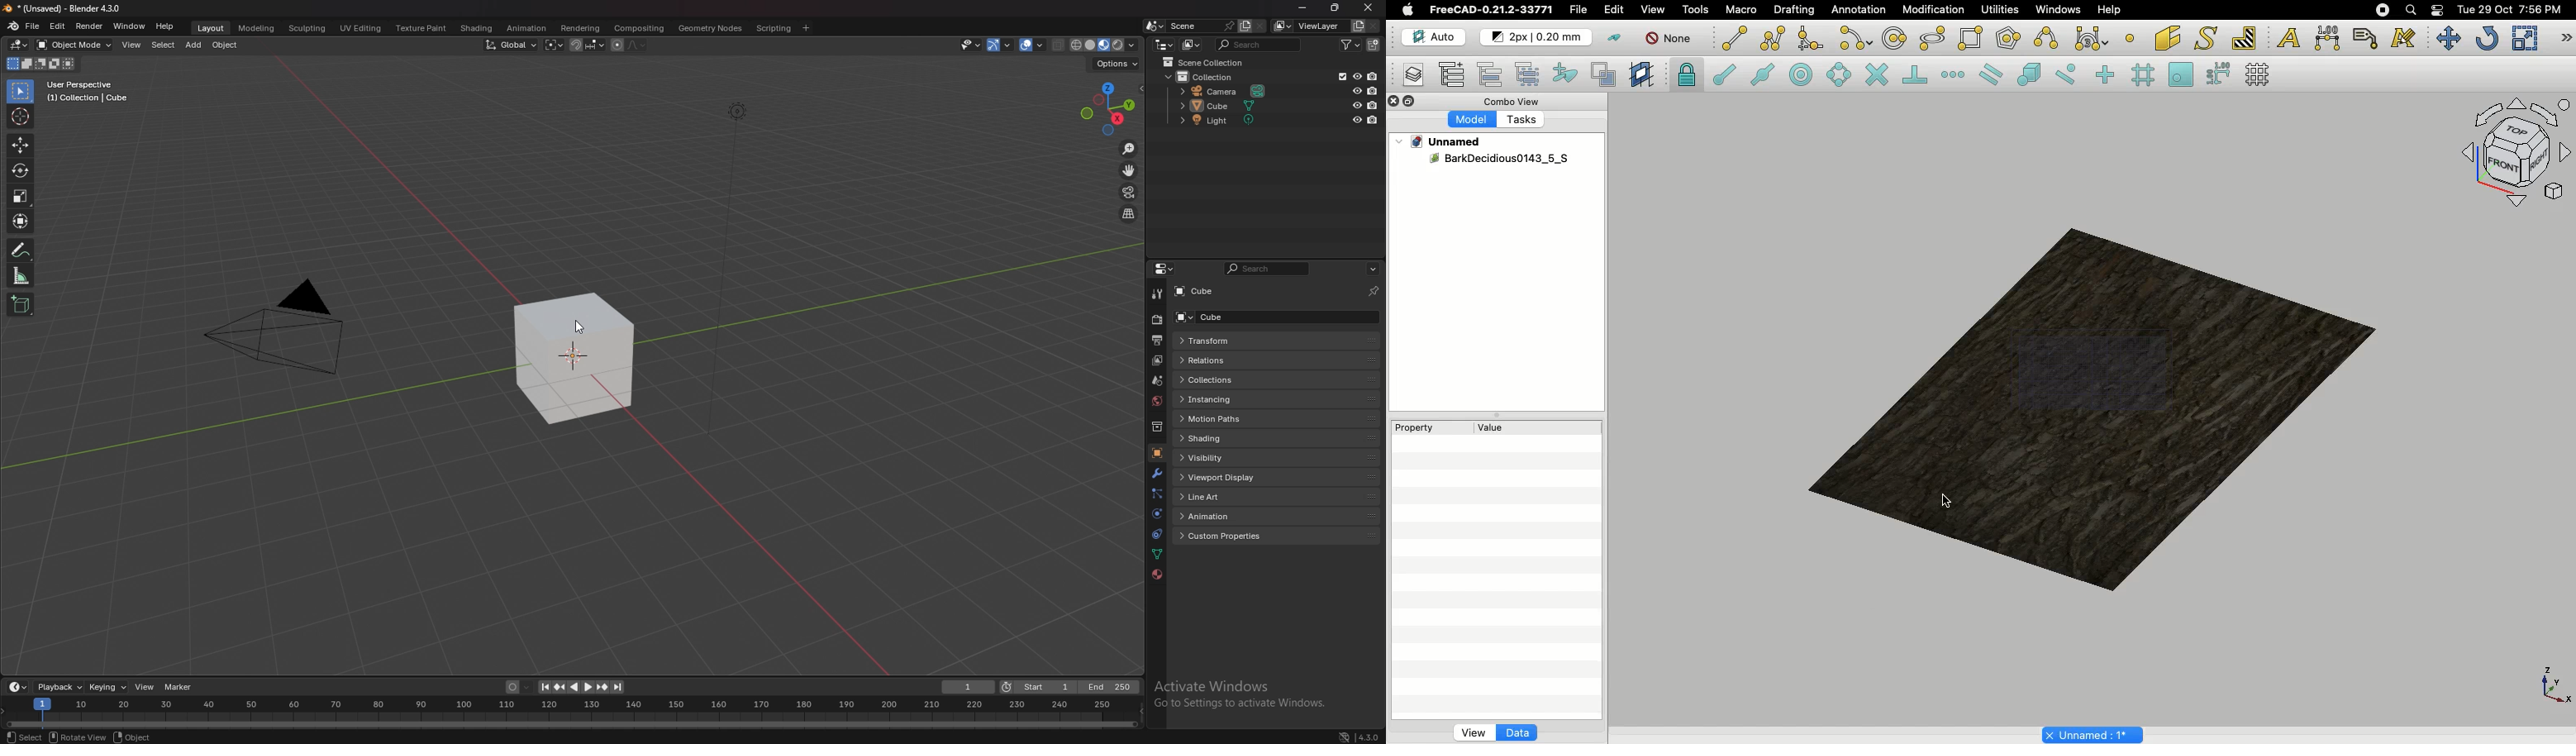 The image size is (2576, 756). I want to click on annotate, so click(21, 249).